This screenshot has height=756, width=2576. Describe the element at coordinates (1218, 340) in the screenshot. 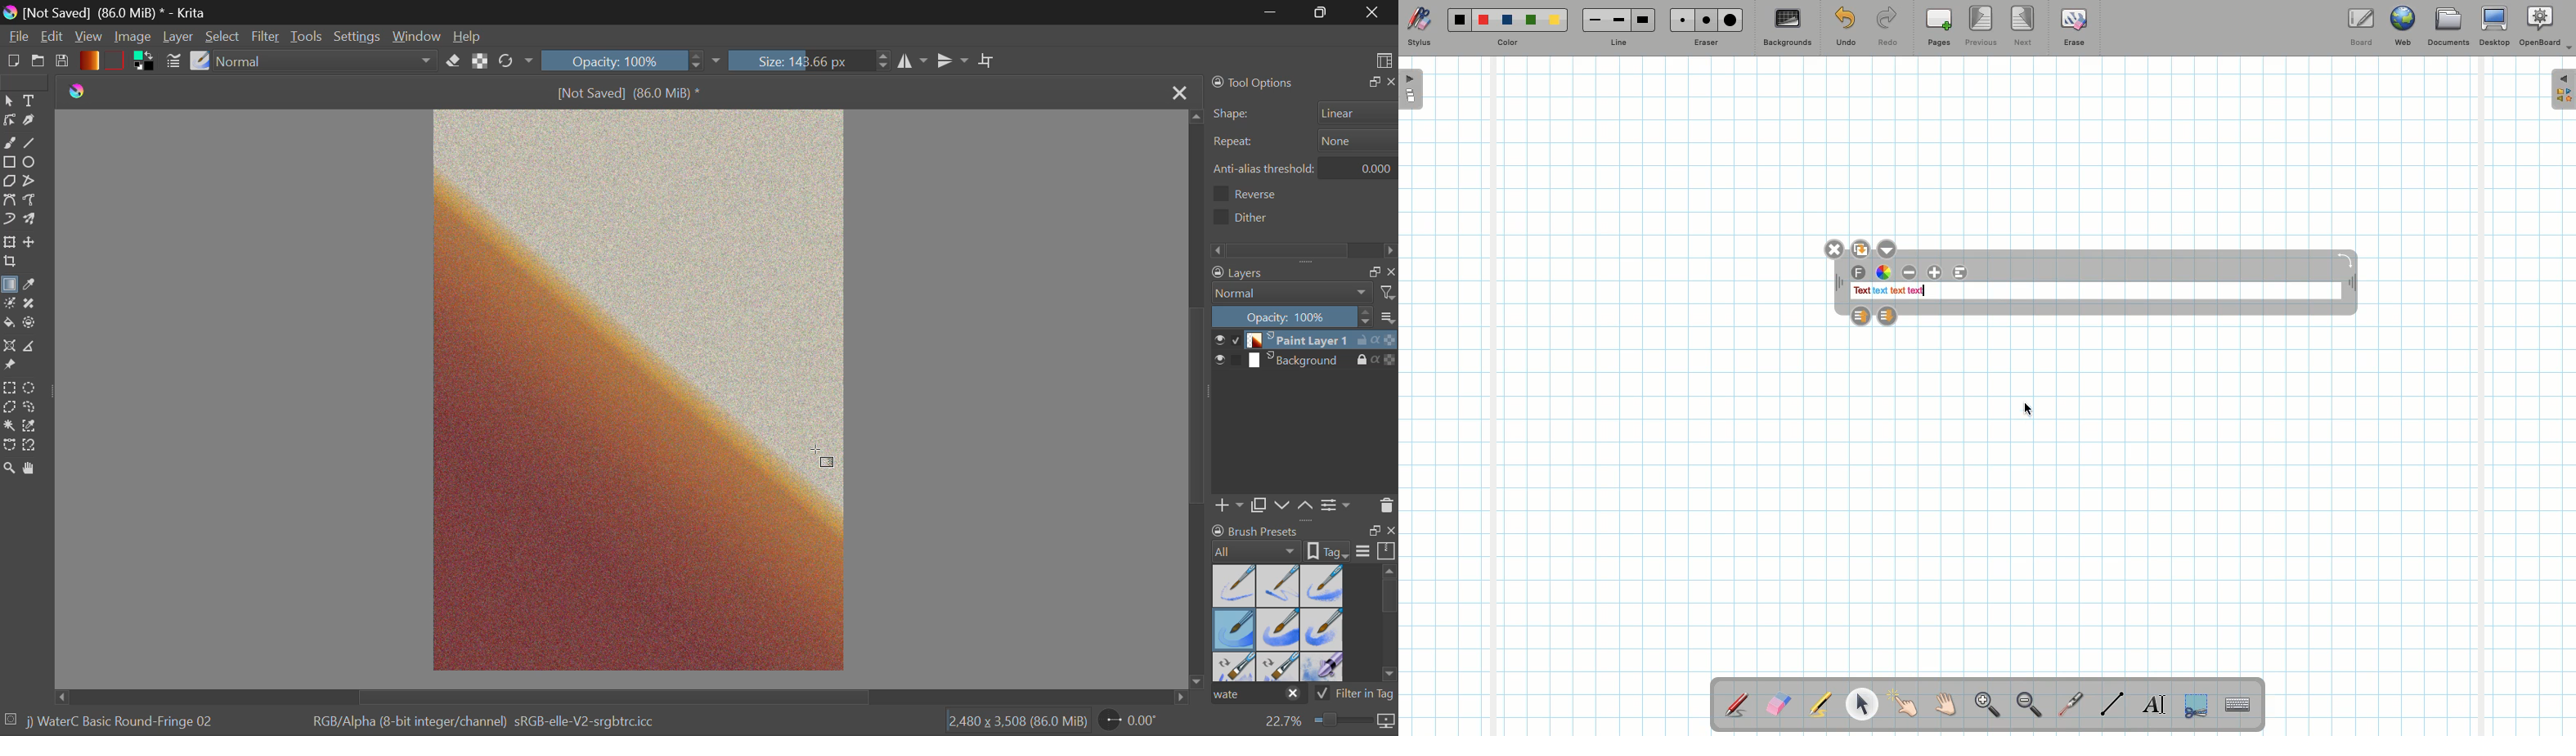

I see `preview` at that location.